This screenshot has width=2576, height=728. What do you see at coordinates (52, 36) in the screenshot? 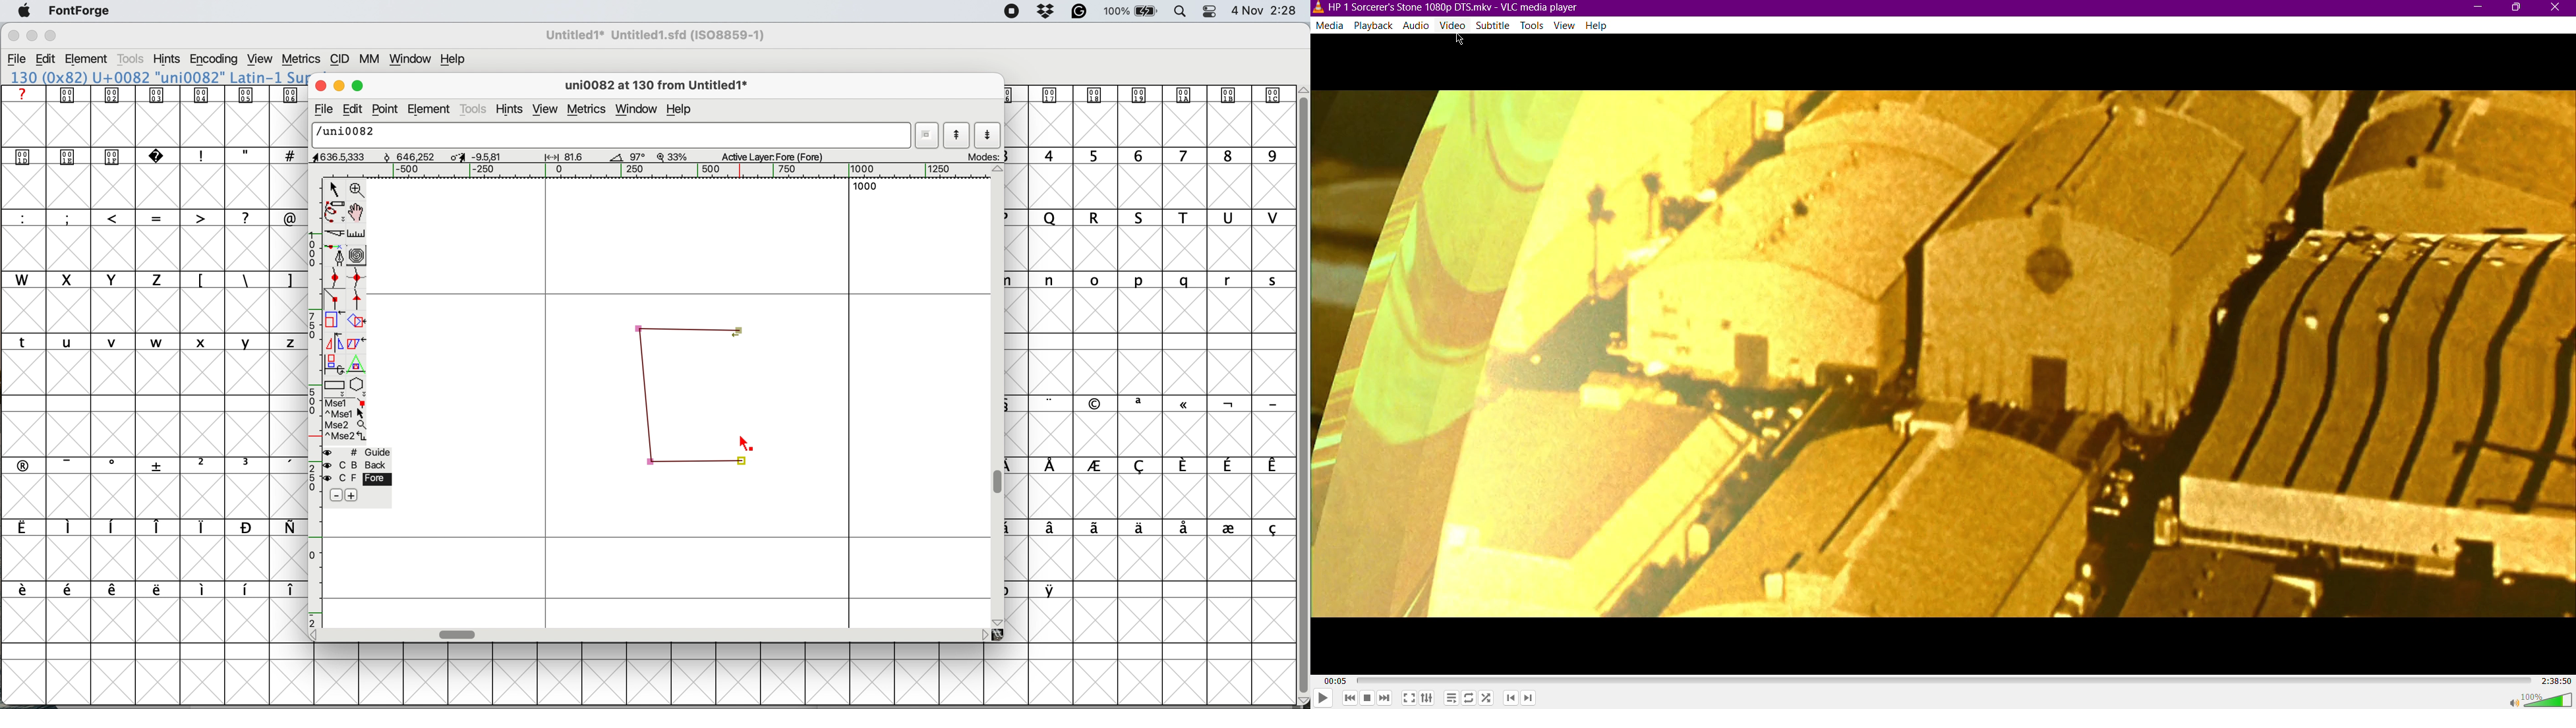
I see `maximise` at bounding box center [52, 36].